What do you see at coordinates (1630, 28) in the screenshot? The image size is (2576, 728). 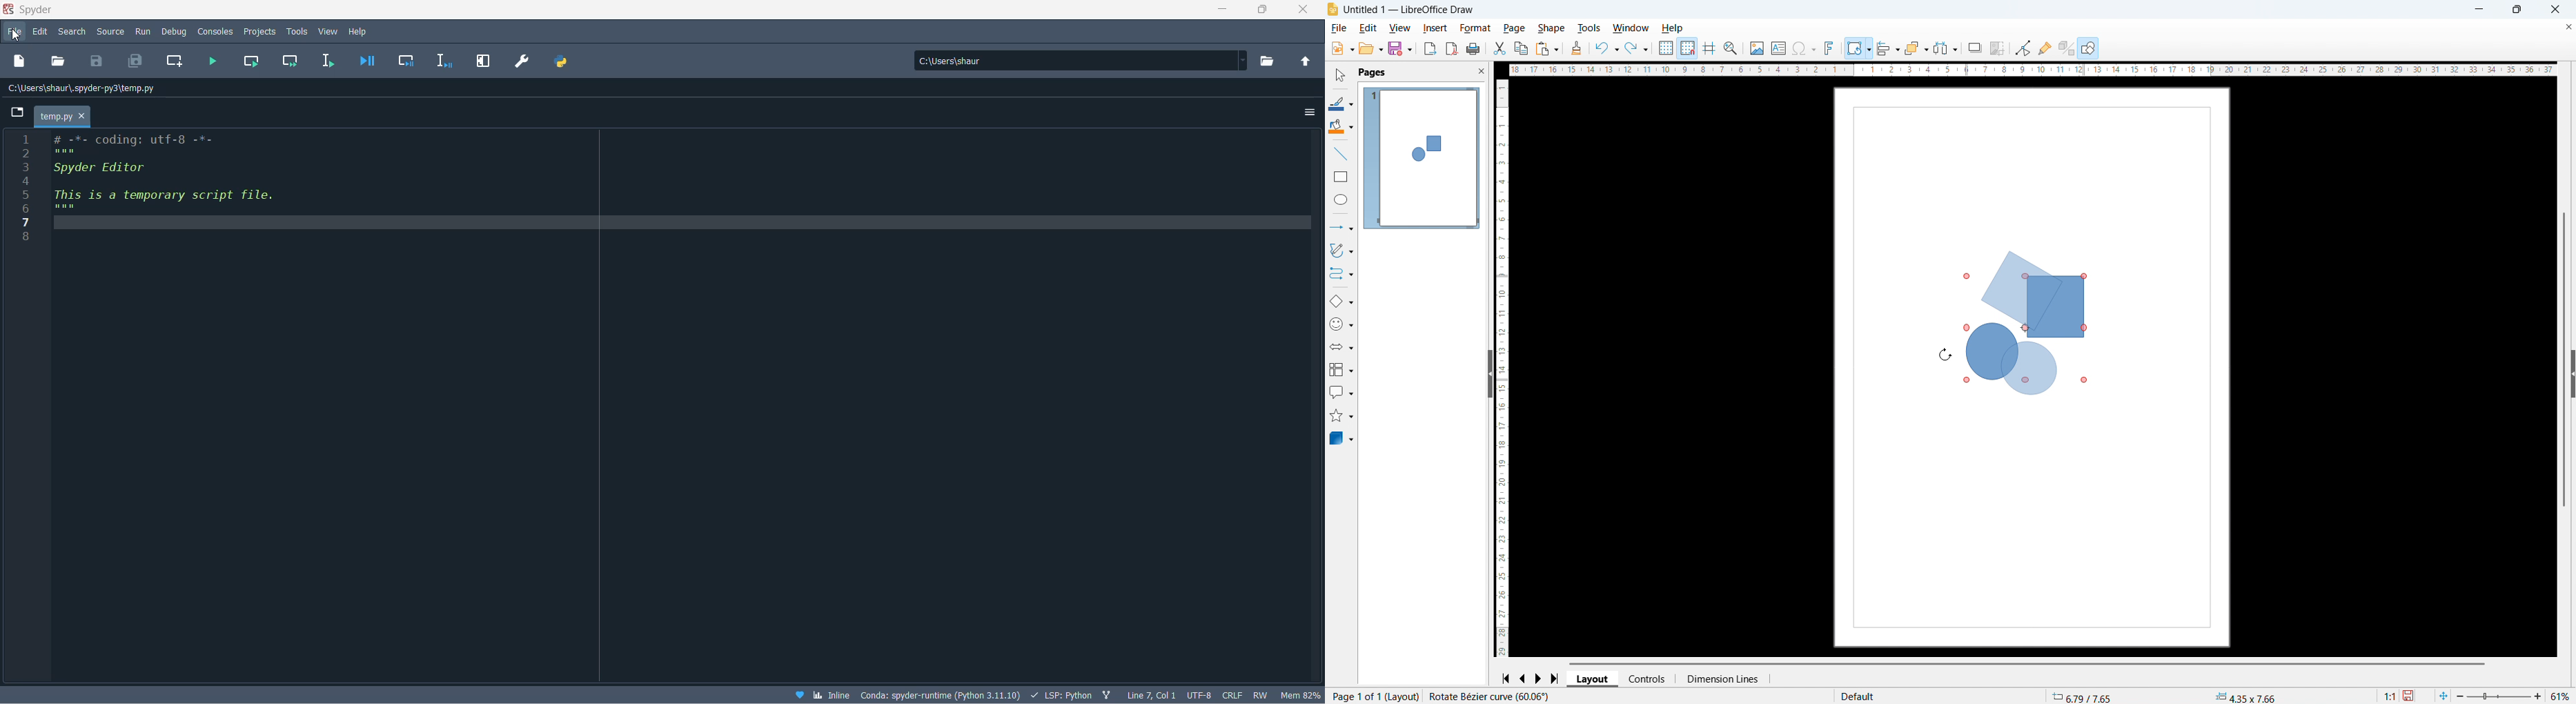 I see `Window ` at bounding box center [1630, 28].